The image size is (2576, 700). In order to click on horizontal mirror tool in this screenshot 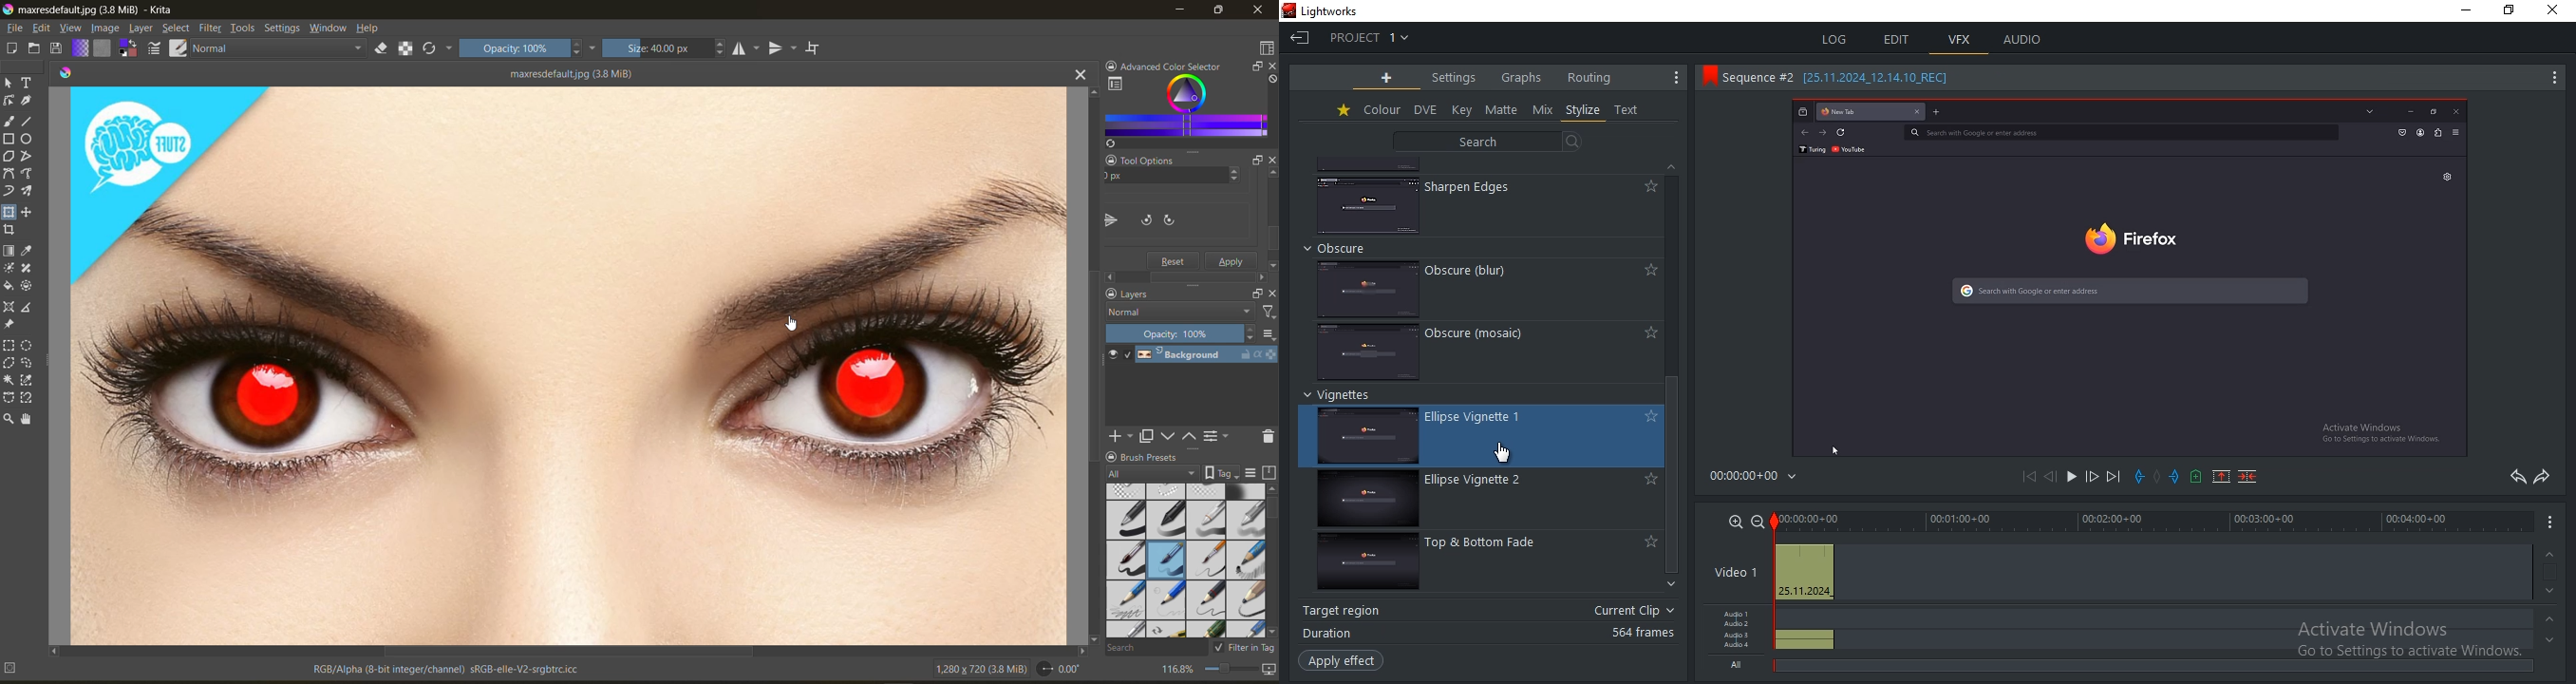, I will do `click(747, 48)`.